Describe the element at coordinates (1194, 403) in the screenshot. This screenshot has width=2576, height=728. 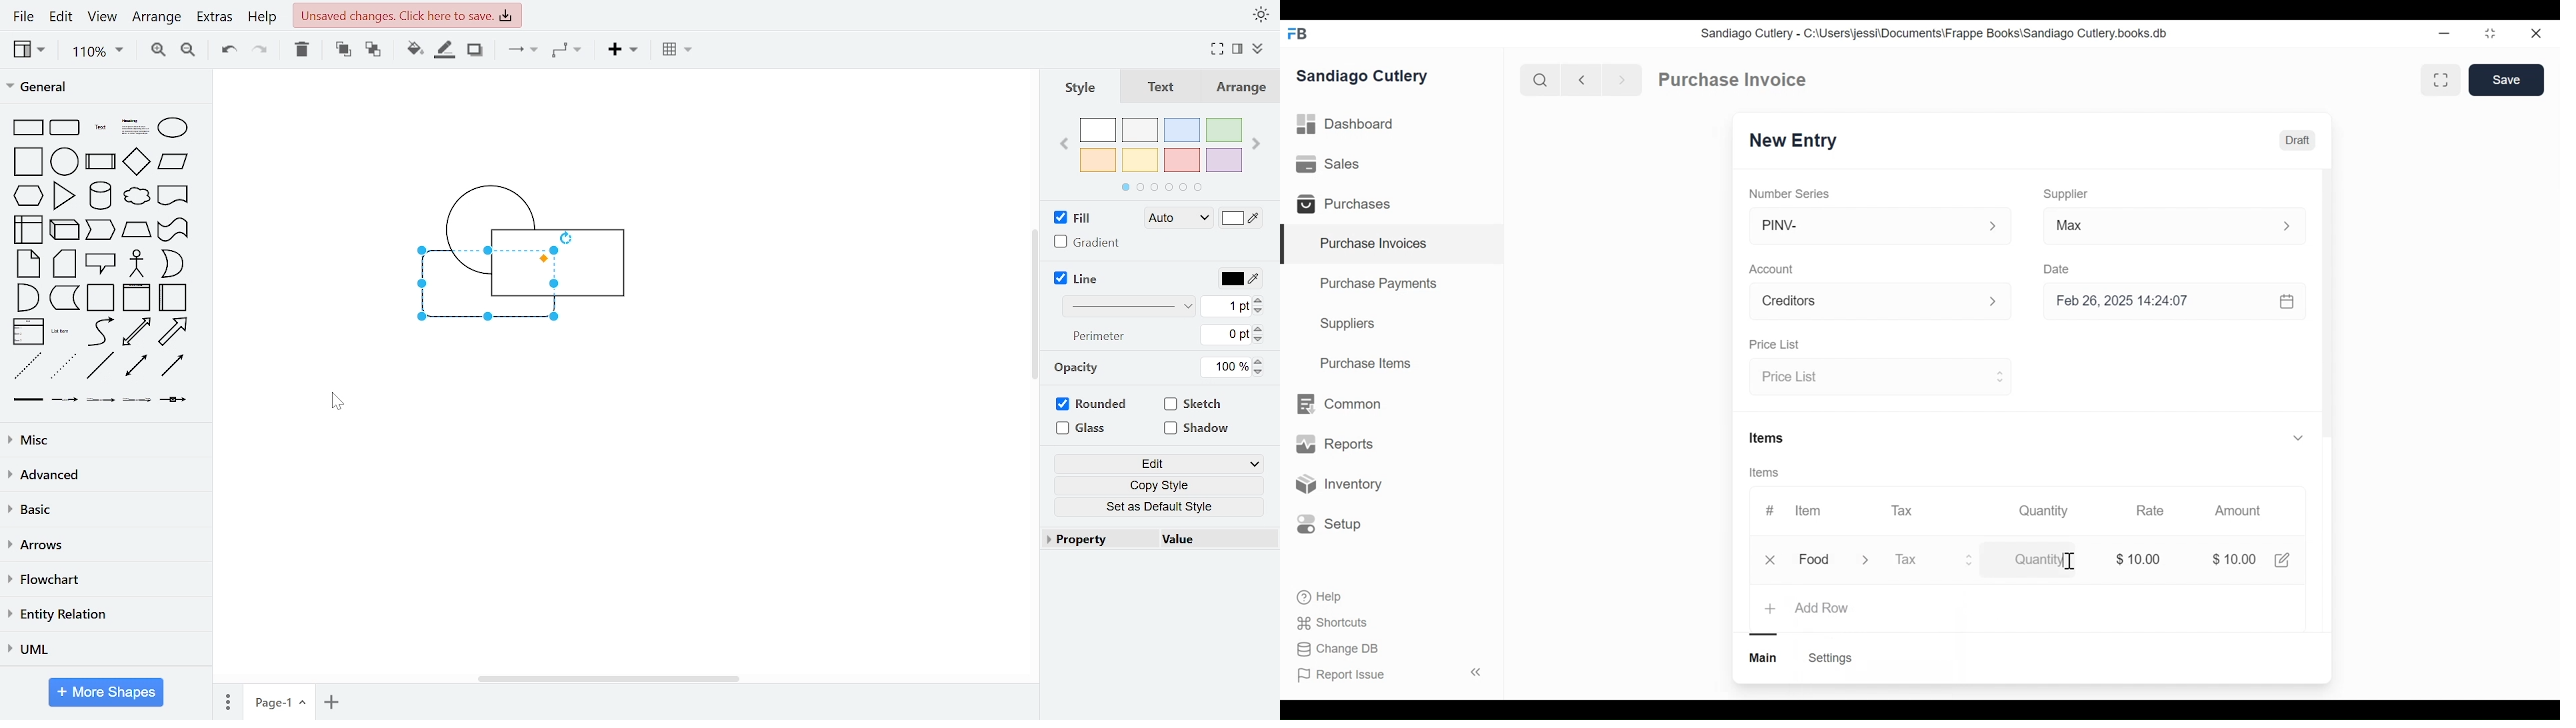
I see `sketch` at that location.